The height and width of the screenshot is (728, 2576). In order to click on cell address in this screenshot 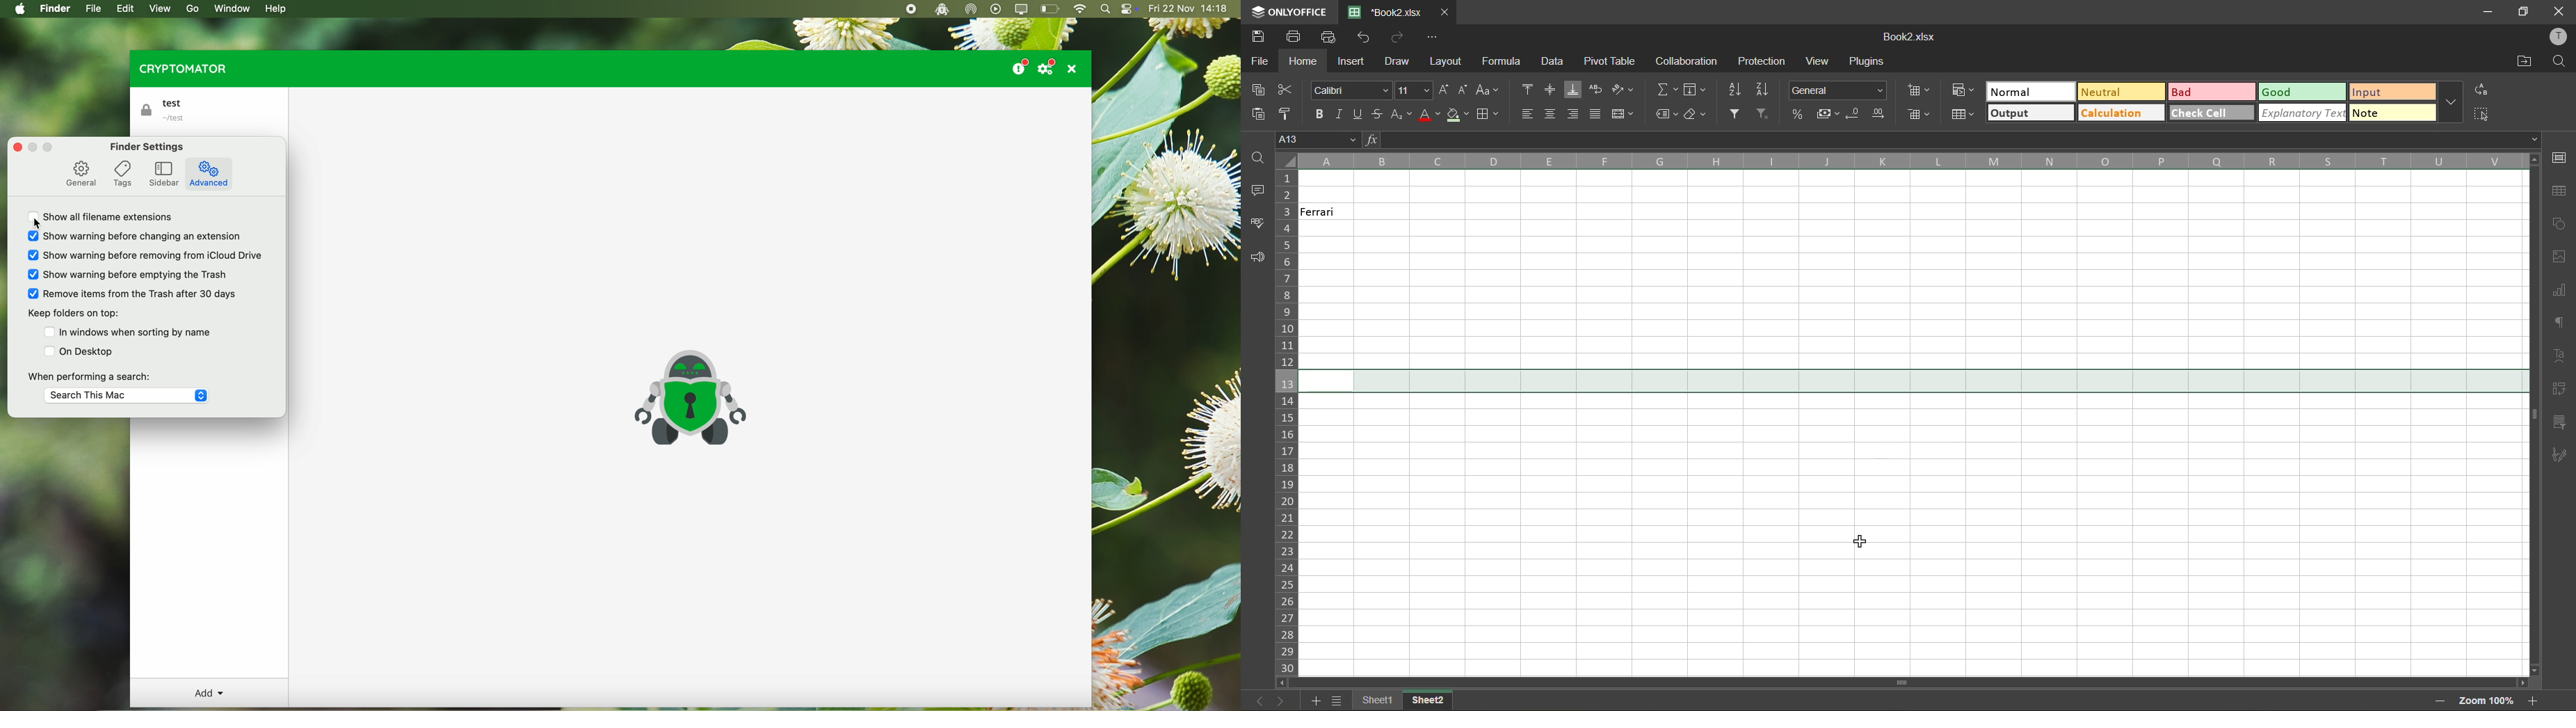, I will do `click(1318, 141)`.